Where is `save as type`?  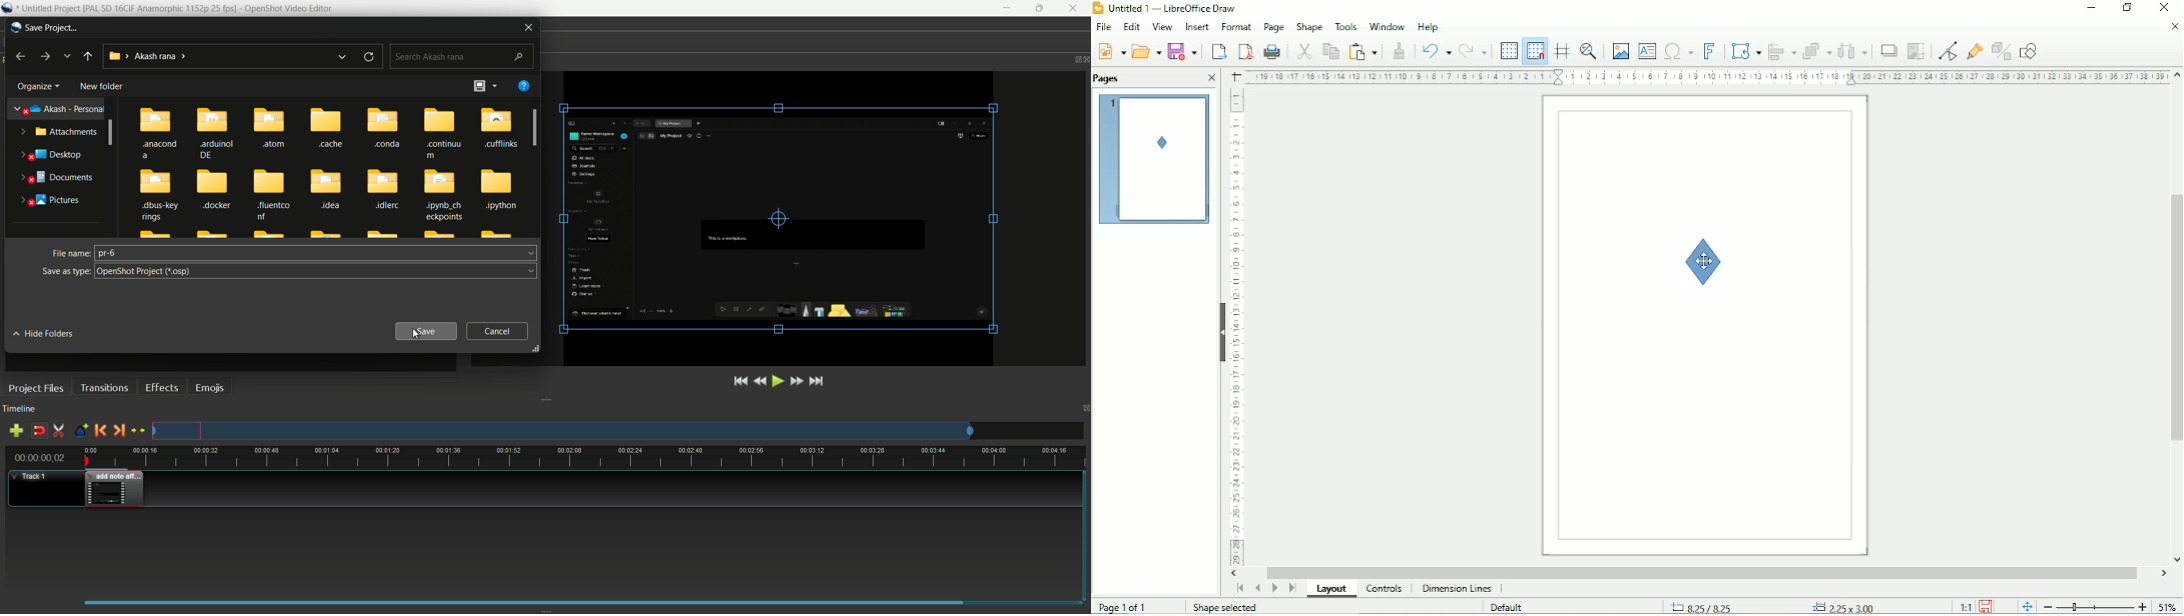 save as type is located at coordinates (66, 271).